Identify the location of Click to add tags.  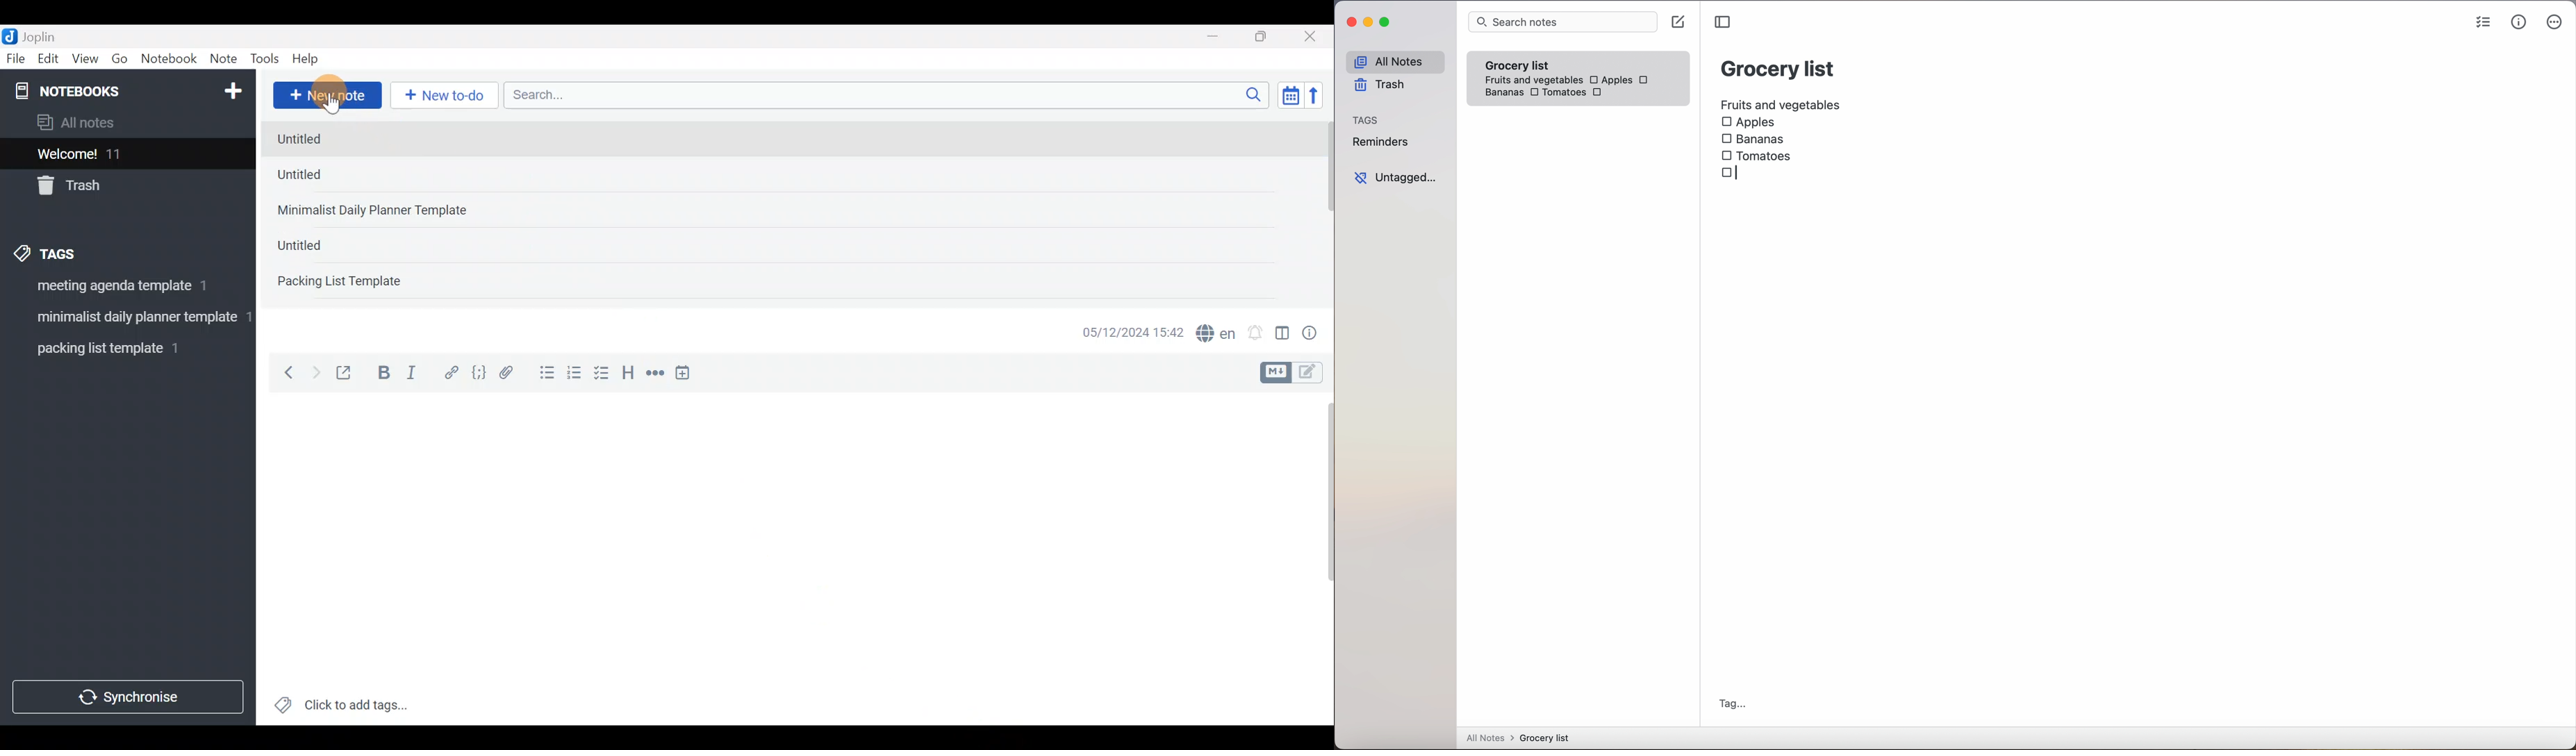
(340, 710).